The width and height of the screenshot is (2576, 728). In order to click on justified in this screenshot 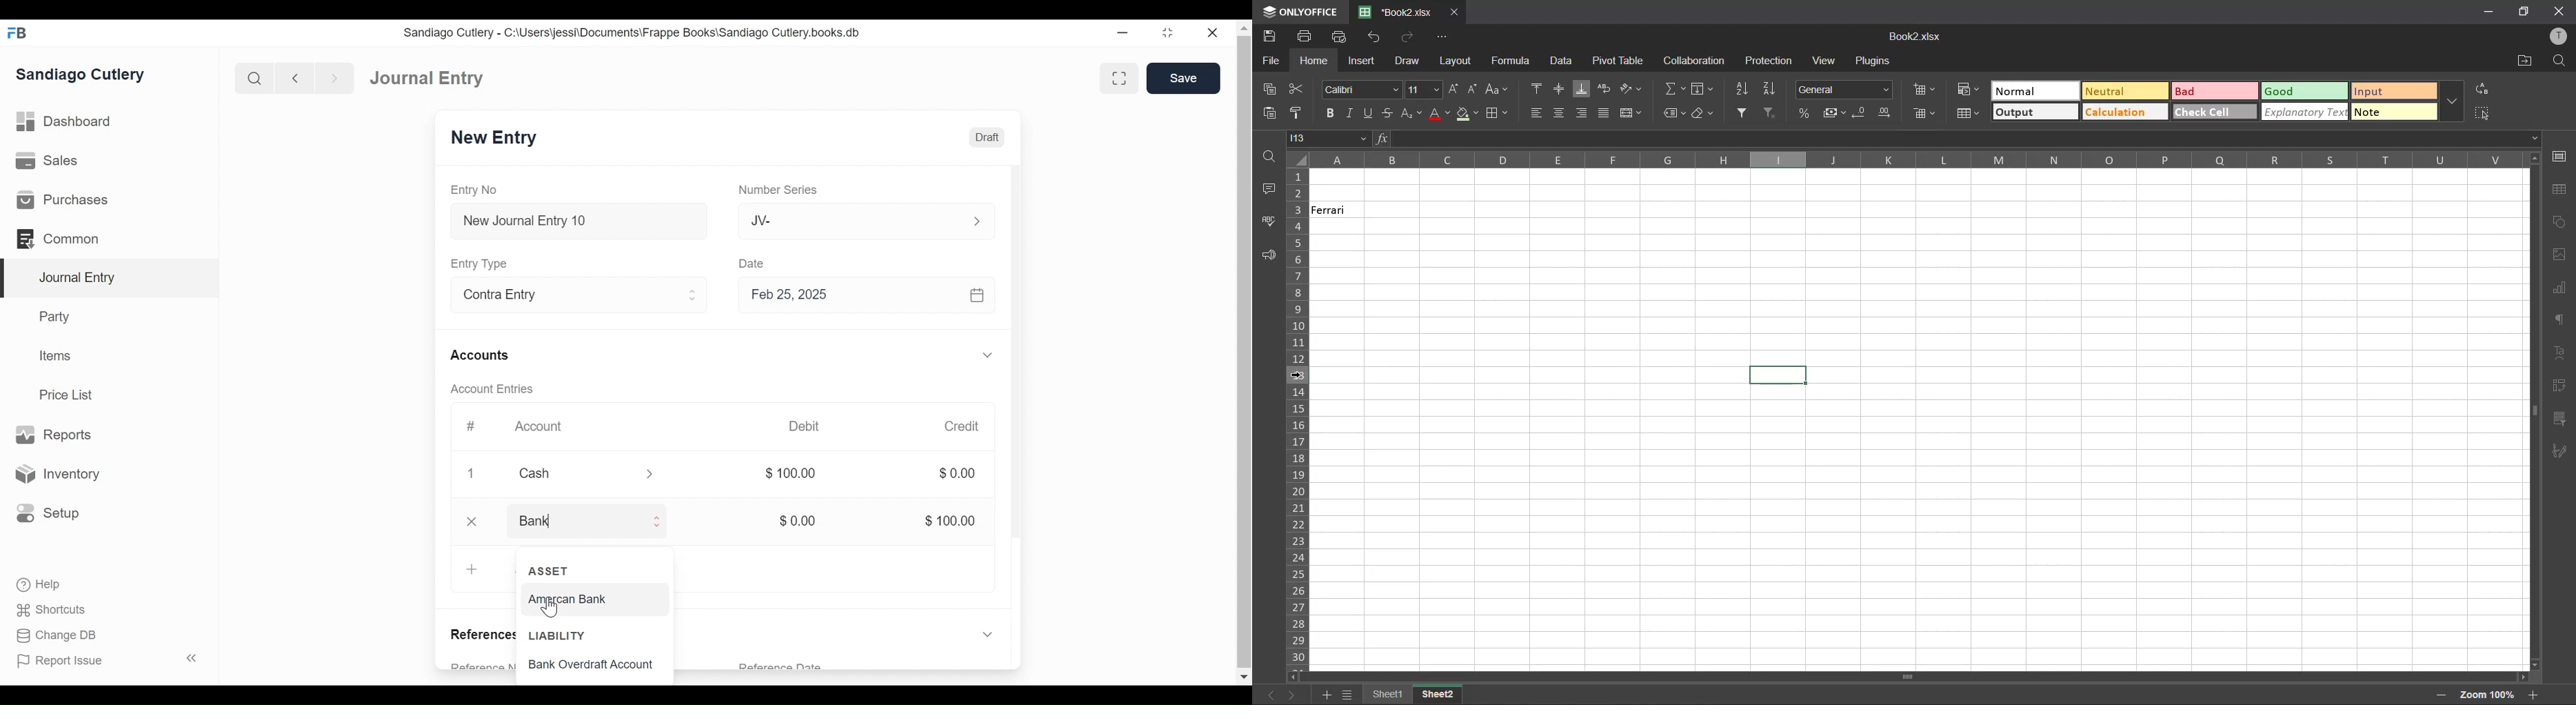, I will do `click(1604, 112)`.